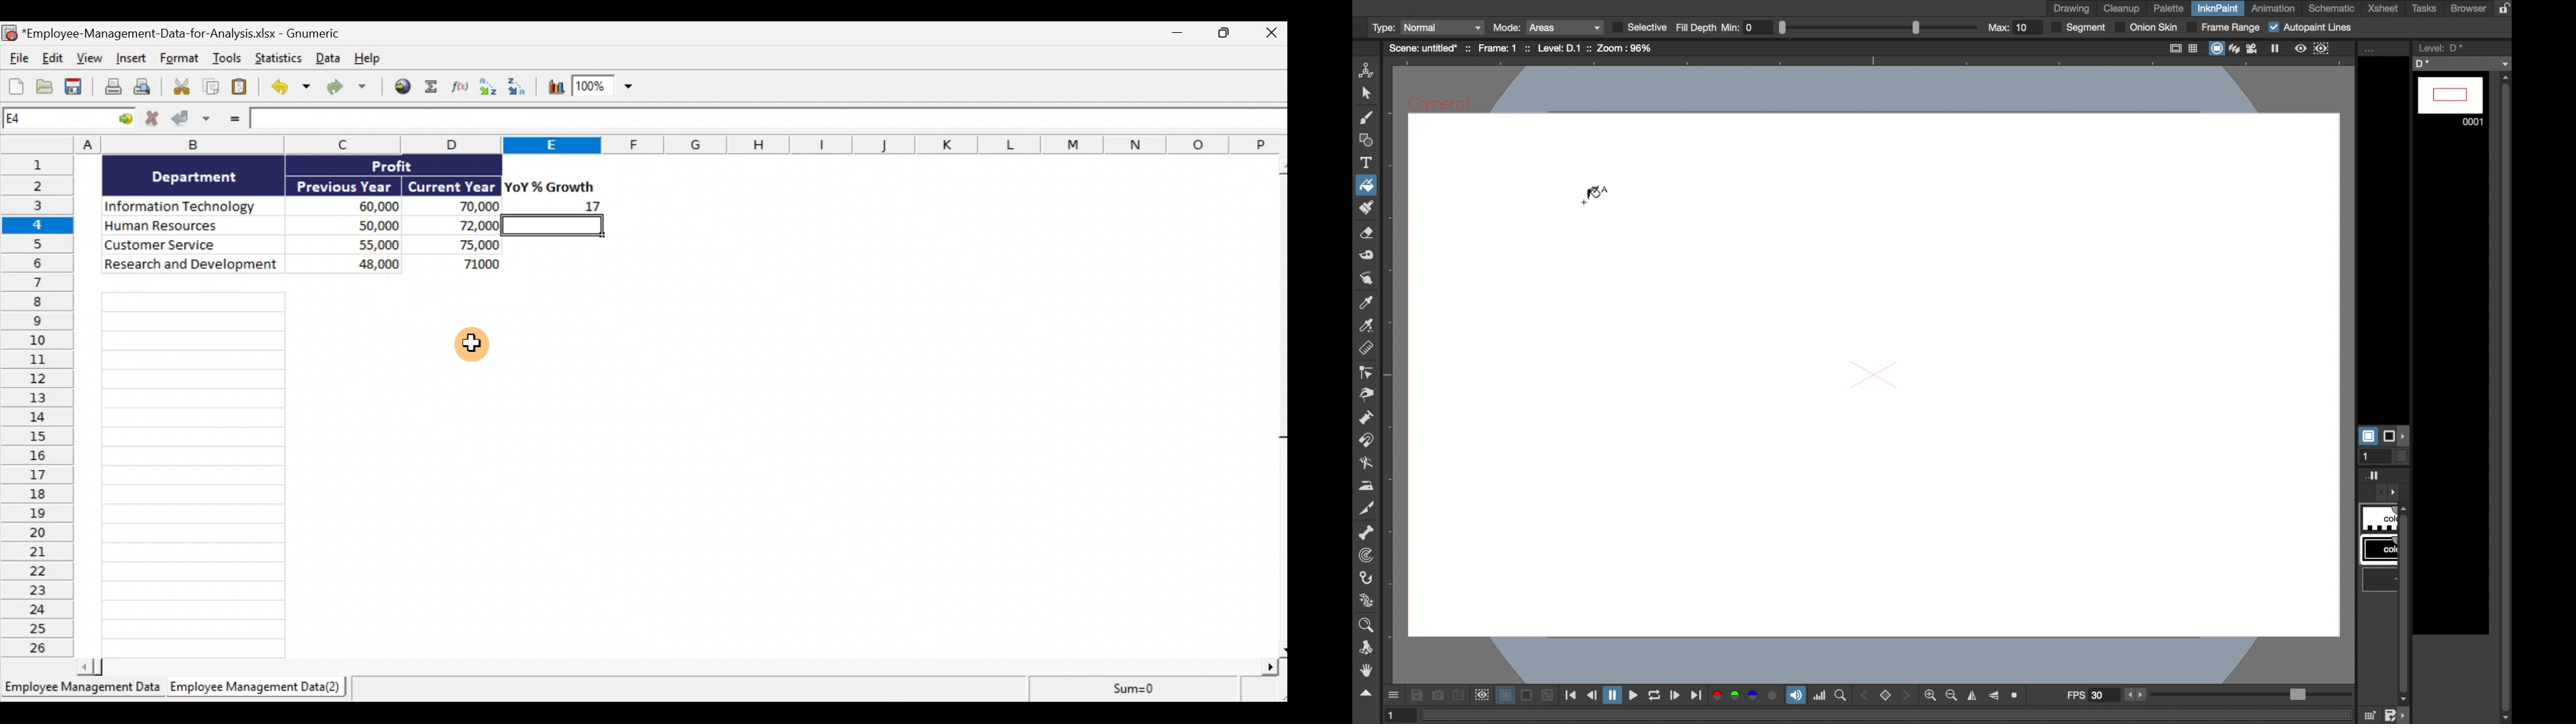  What do you see at coordinates (2137, 695) in the screenshot?
I see `stepper buttons` at bounding box center [2137, 695].